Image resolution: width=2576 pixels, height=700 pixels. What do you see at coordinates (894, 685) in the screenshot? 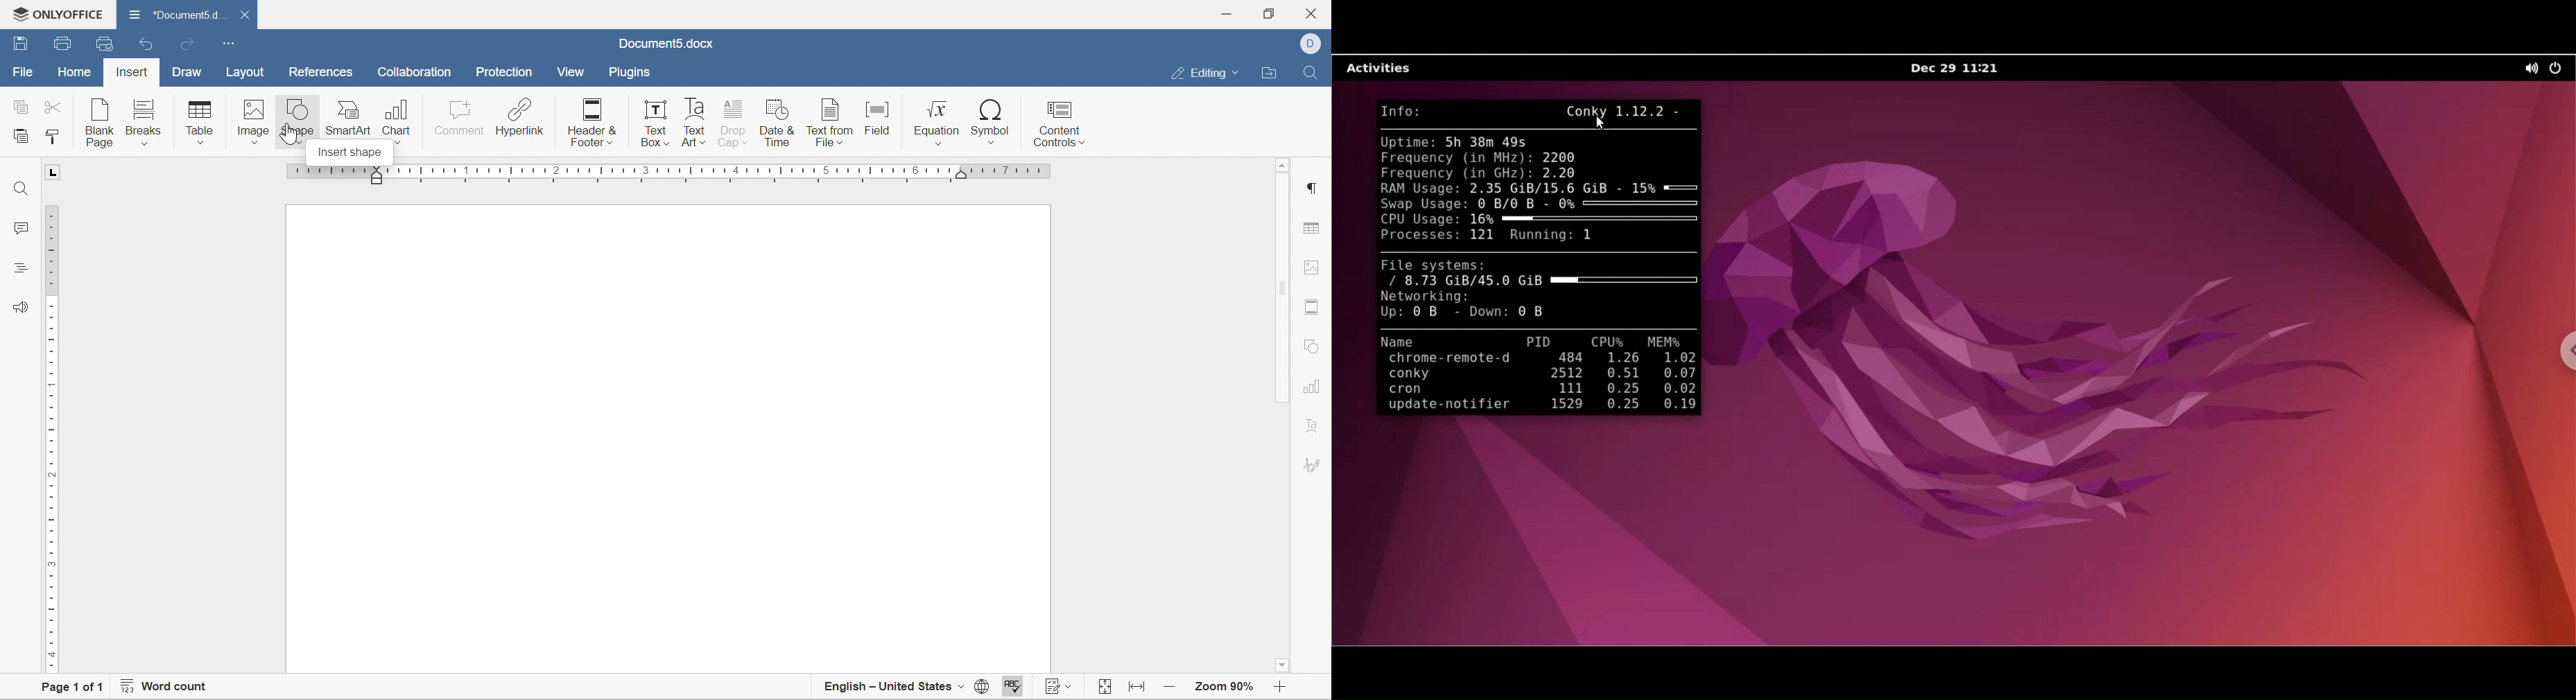
I see `english - united states` at bounding box center [894, 685].